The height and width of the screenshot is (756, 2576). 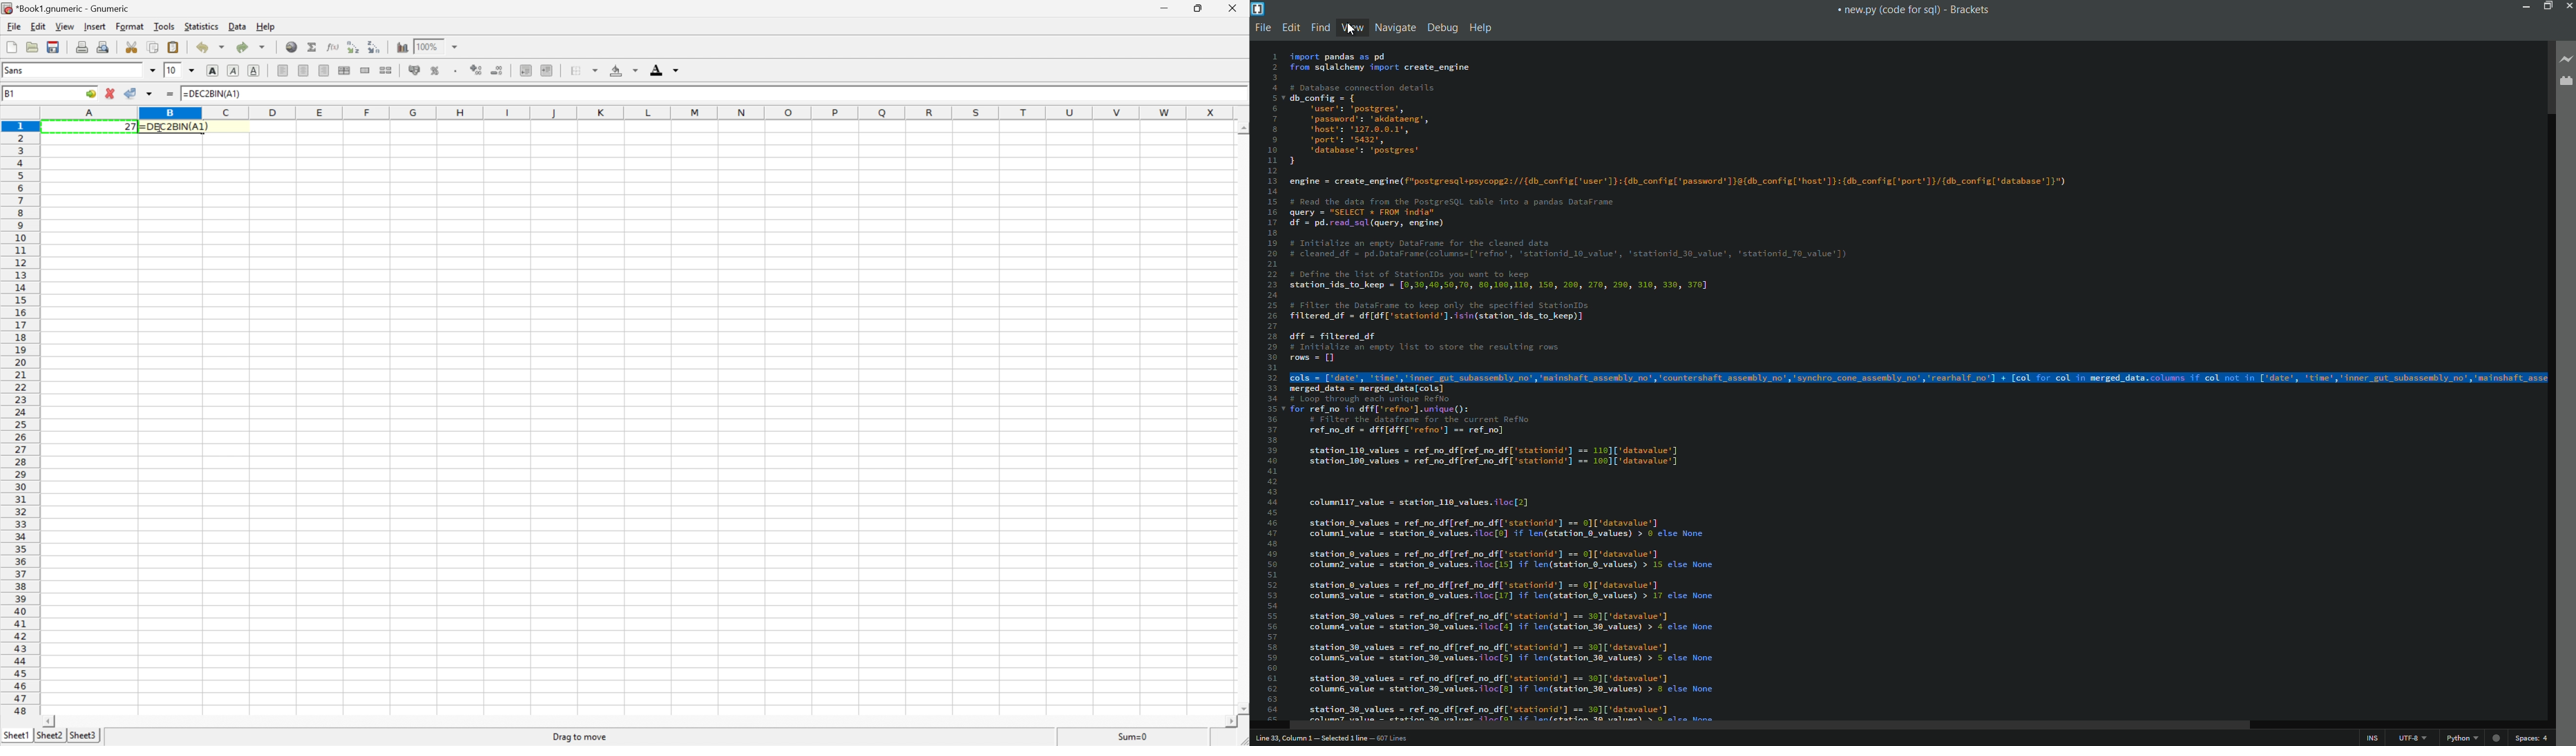 I want to click on 10, so click(x=172, y=70).